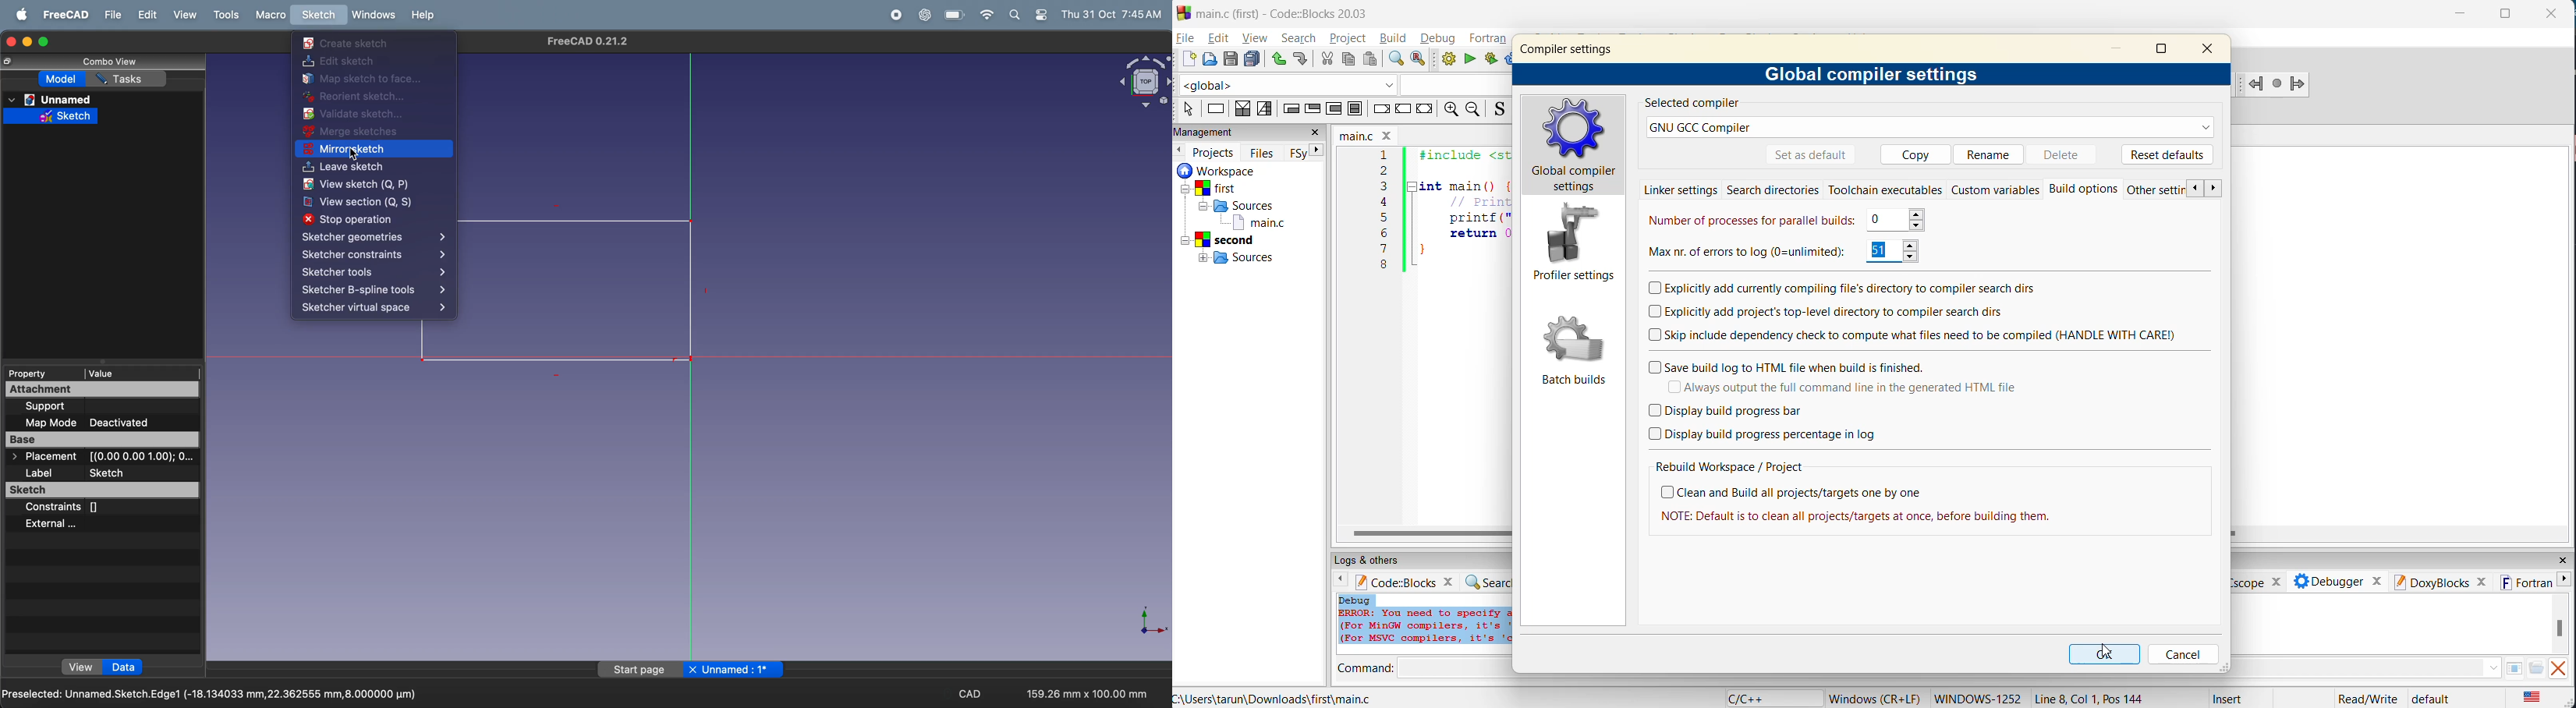  I want to click on copy, so click(8, 61).